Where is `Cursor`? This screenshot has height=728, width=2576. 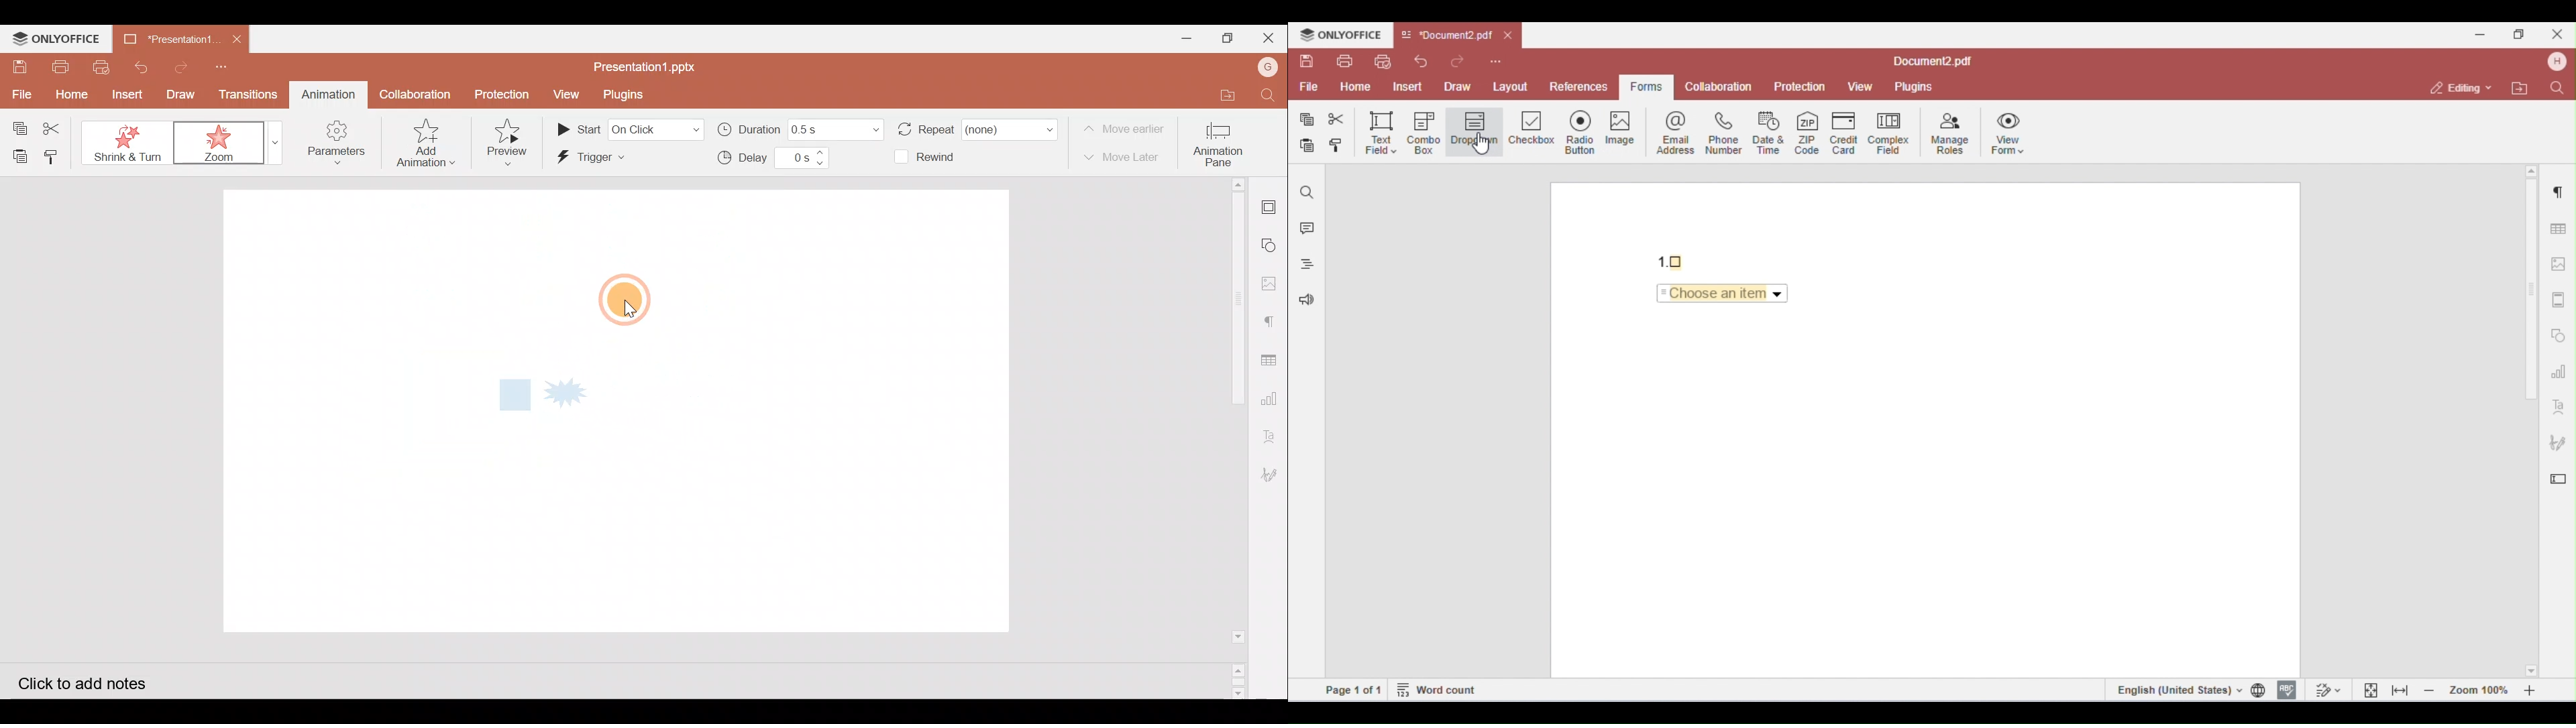
Cursor is located at coordinates (617, 299).